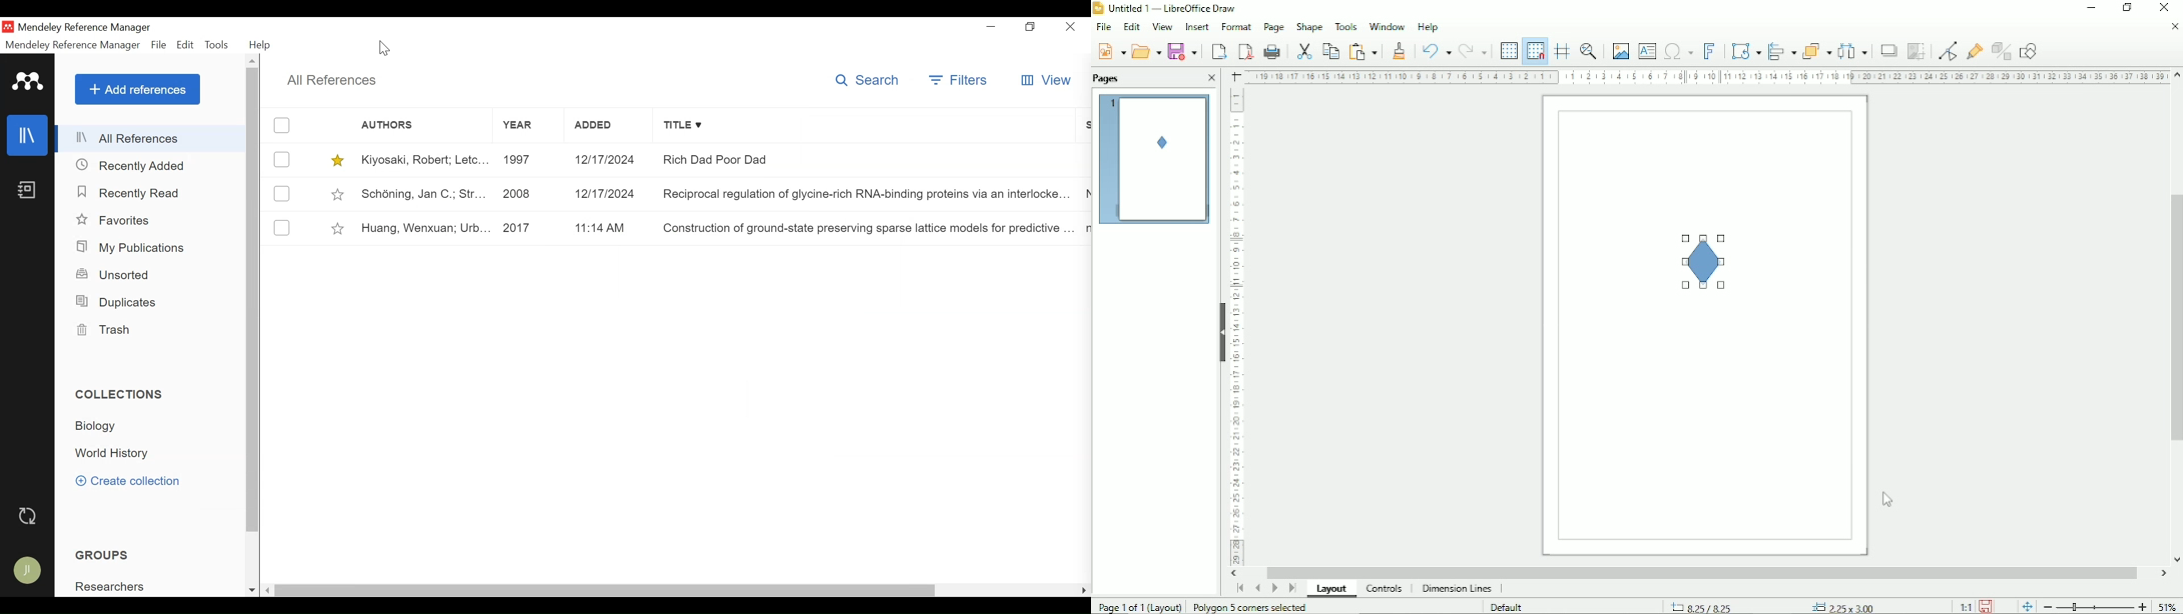 This screenshot has height=616, width=2184. What do you see at coordinates (1778, 604) in the screenshot?
I see `Cursor position` at bounding box center [1778, 604].